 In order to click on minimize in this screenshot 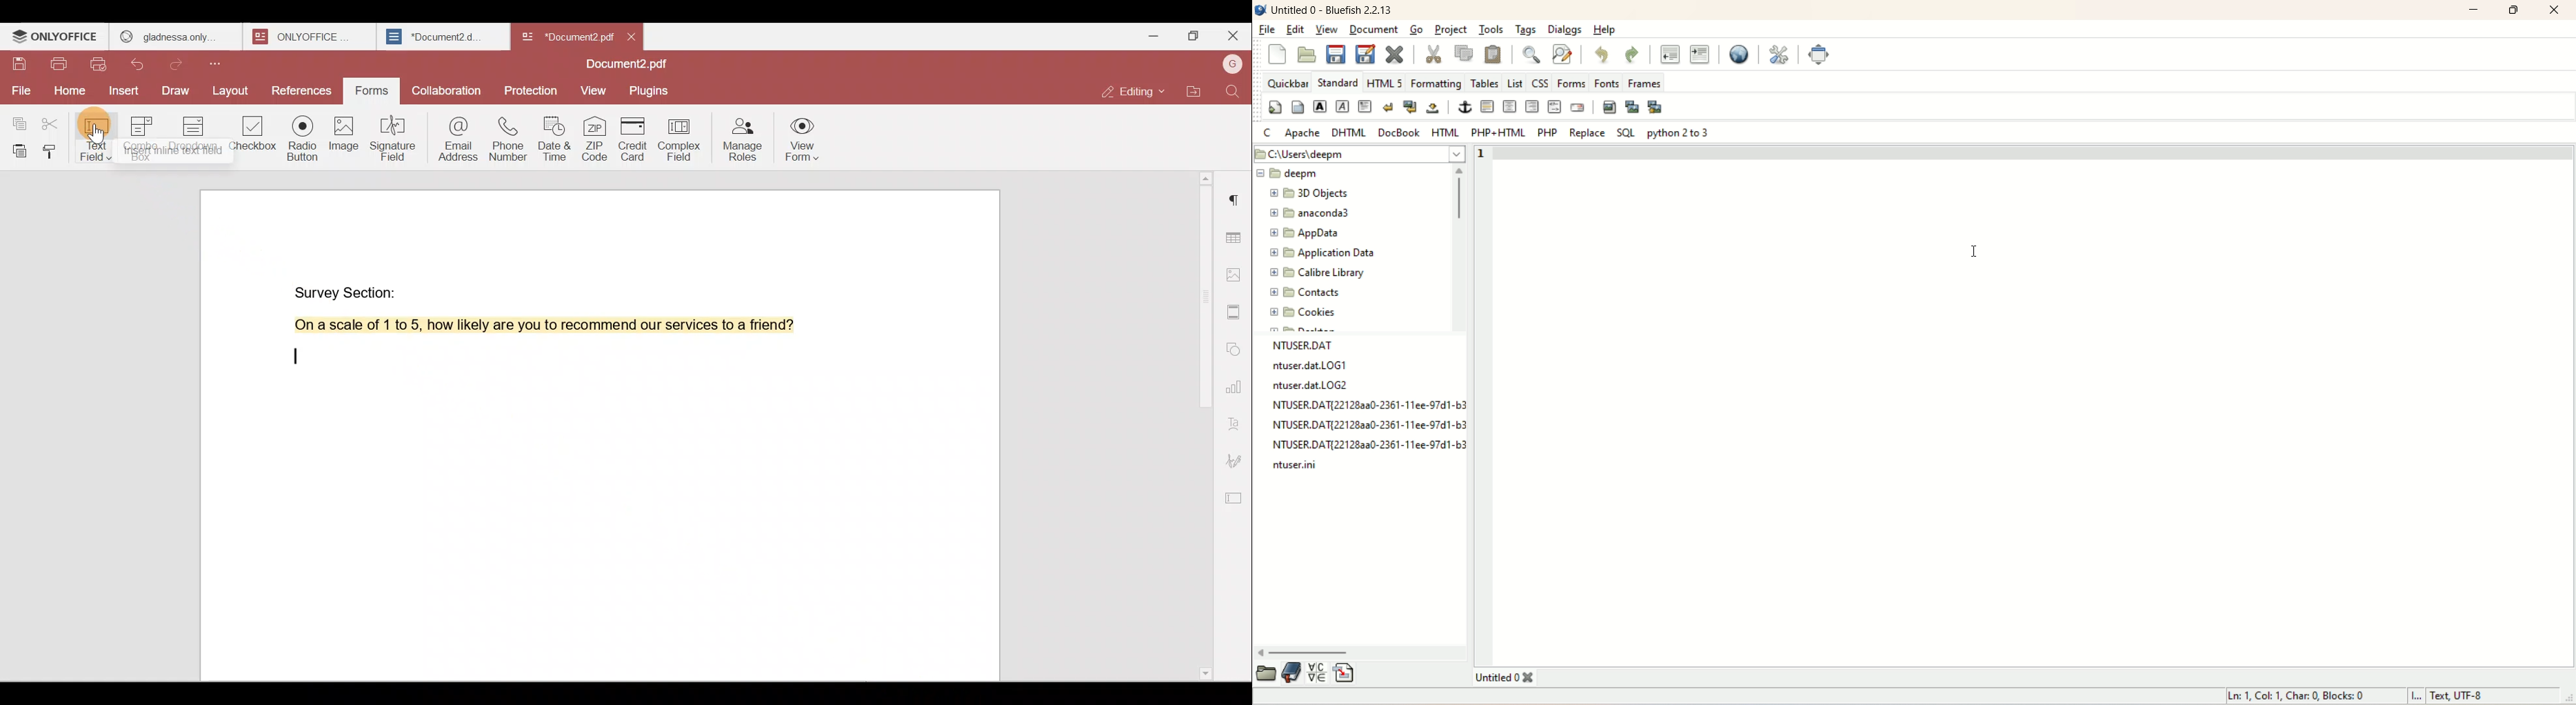, I will do `click(2474, 10)`.